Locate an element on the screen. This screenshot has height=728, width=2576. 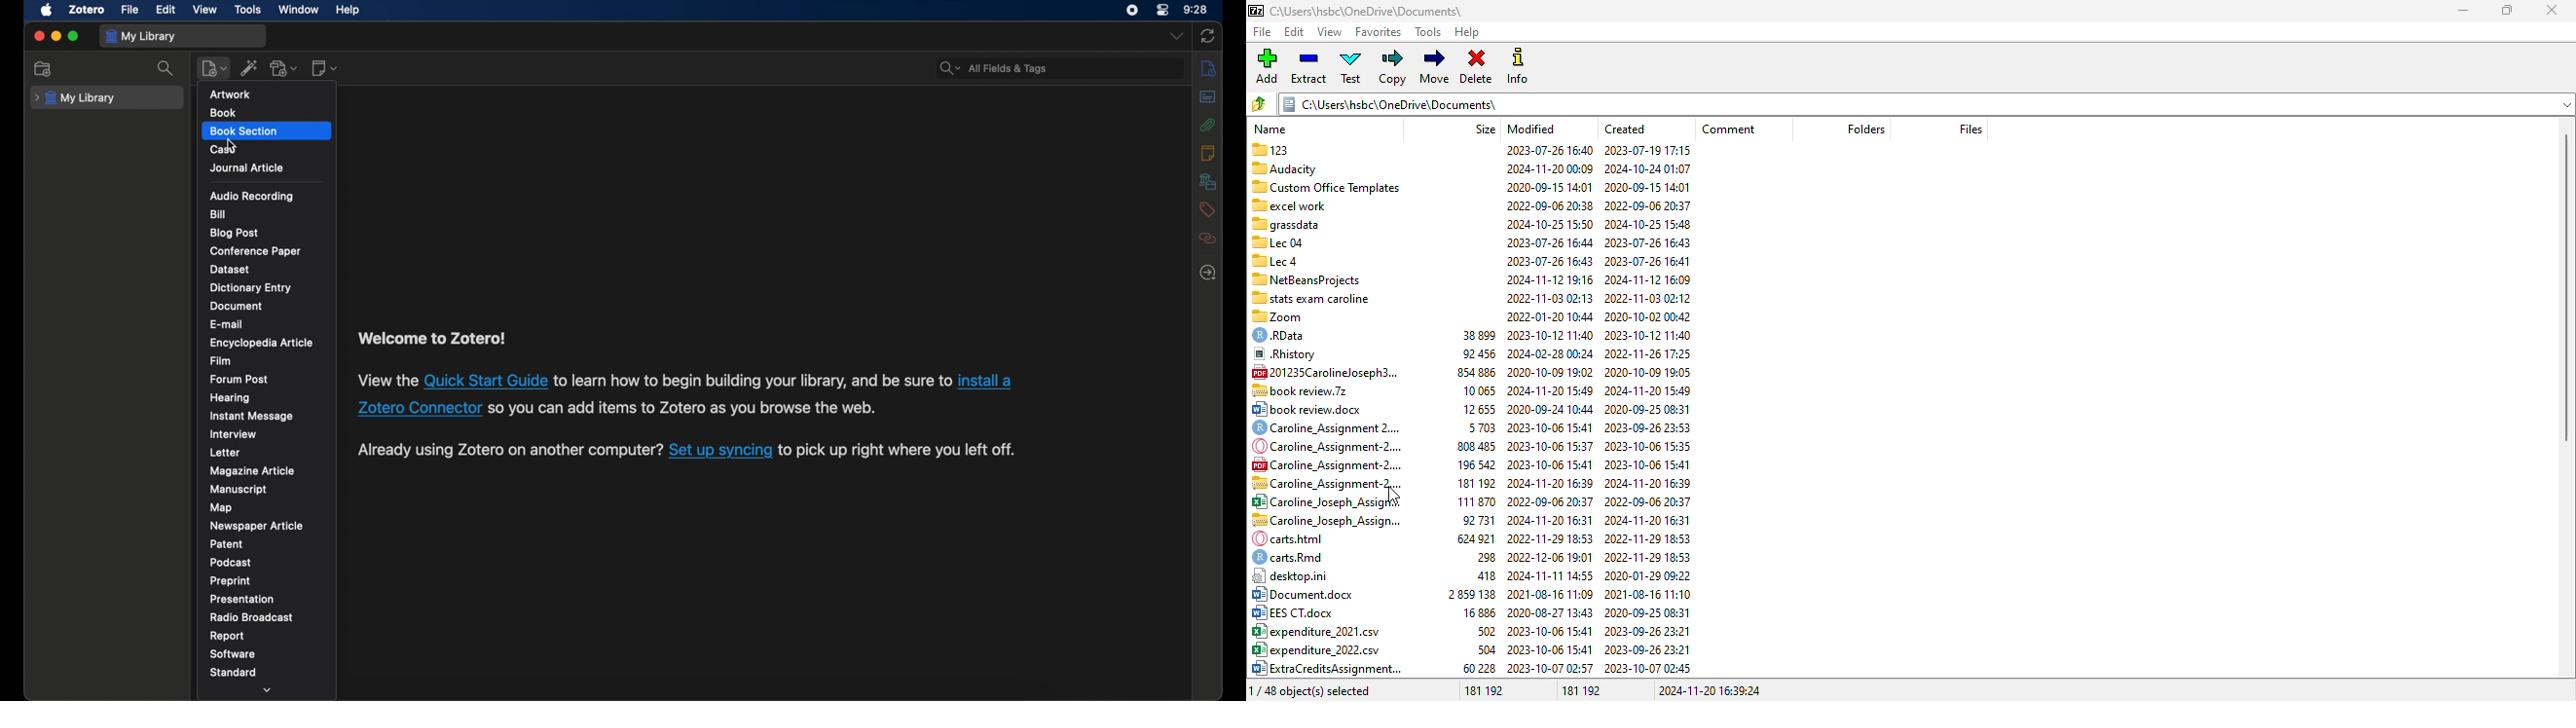
window is located at coordinates (299, 9).